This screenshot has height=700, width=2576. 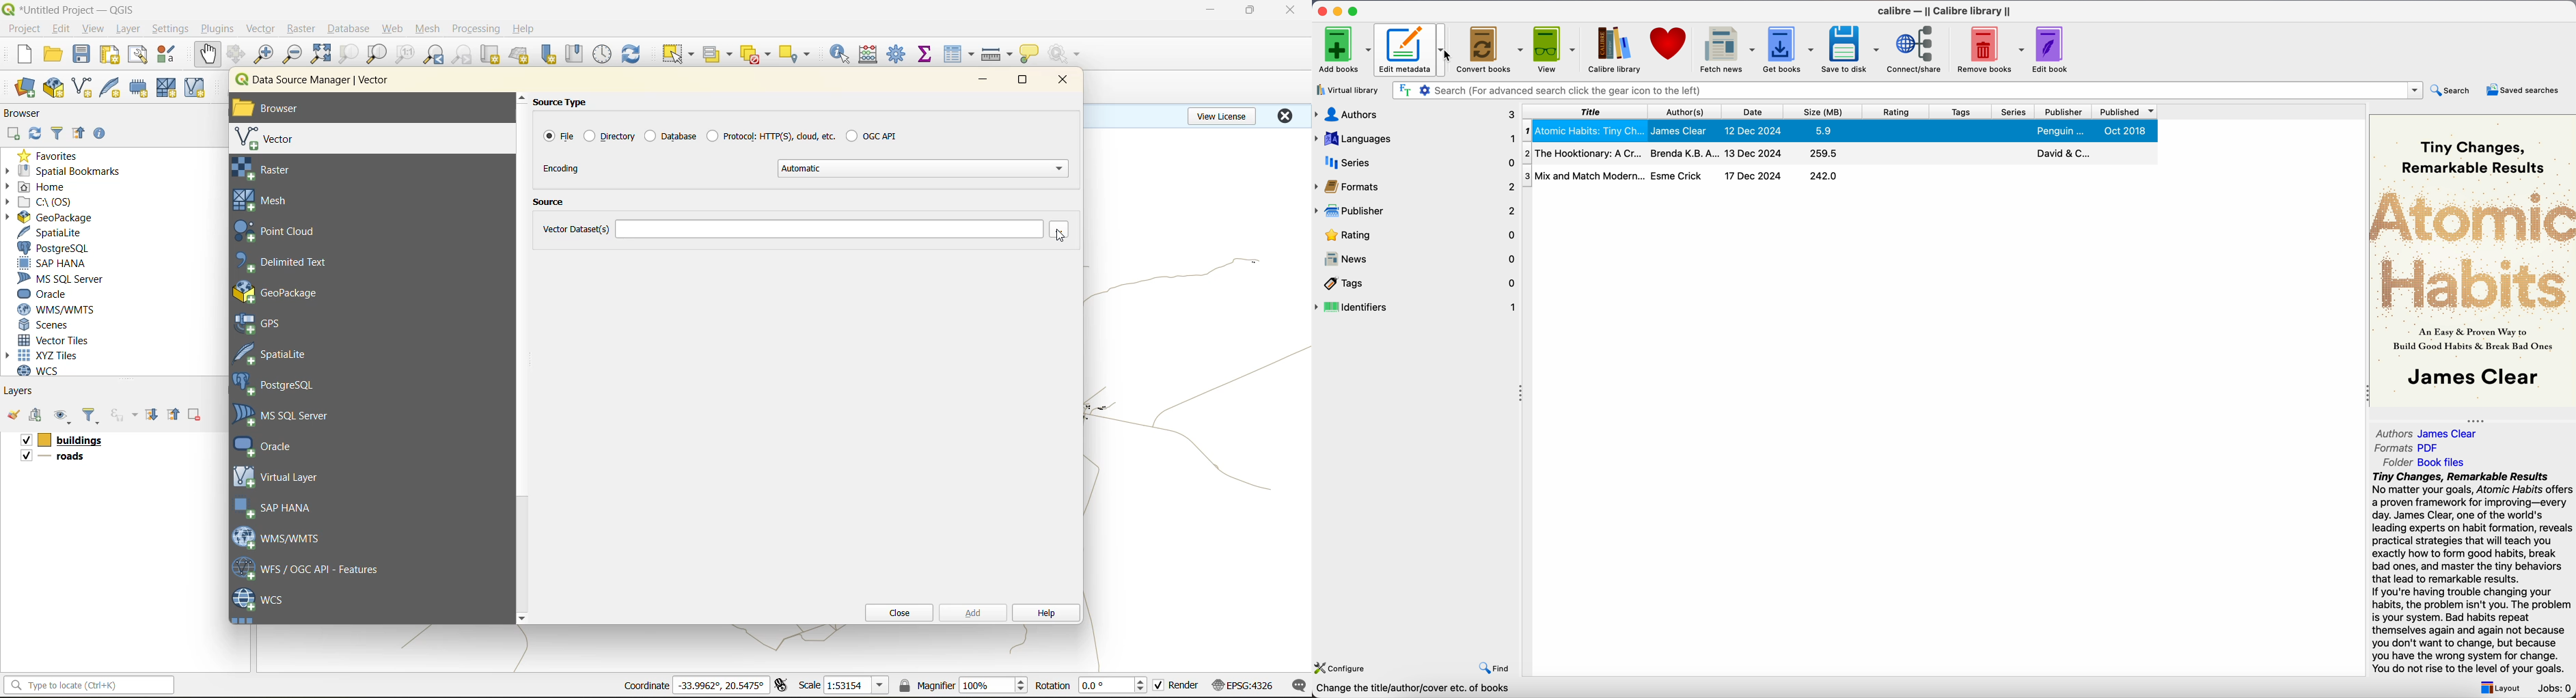 What do you see at coordinates (2051, 49) in the screenshot?
I see `edit book` at bounding box center [2051, 49].